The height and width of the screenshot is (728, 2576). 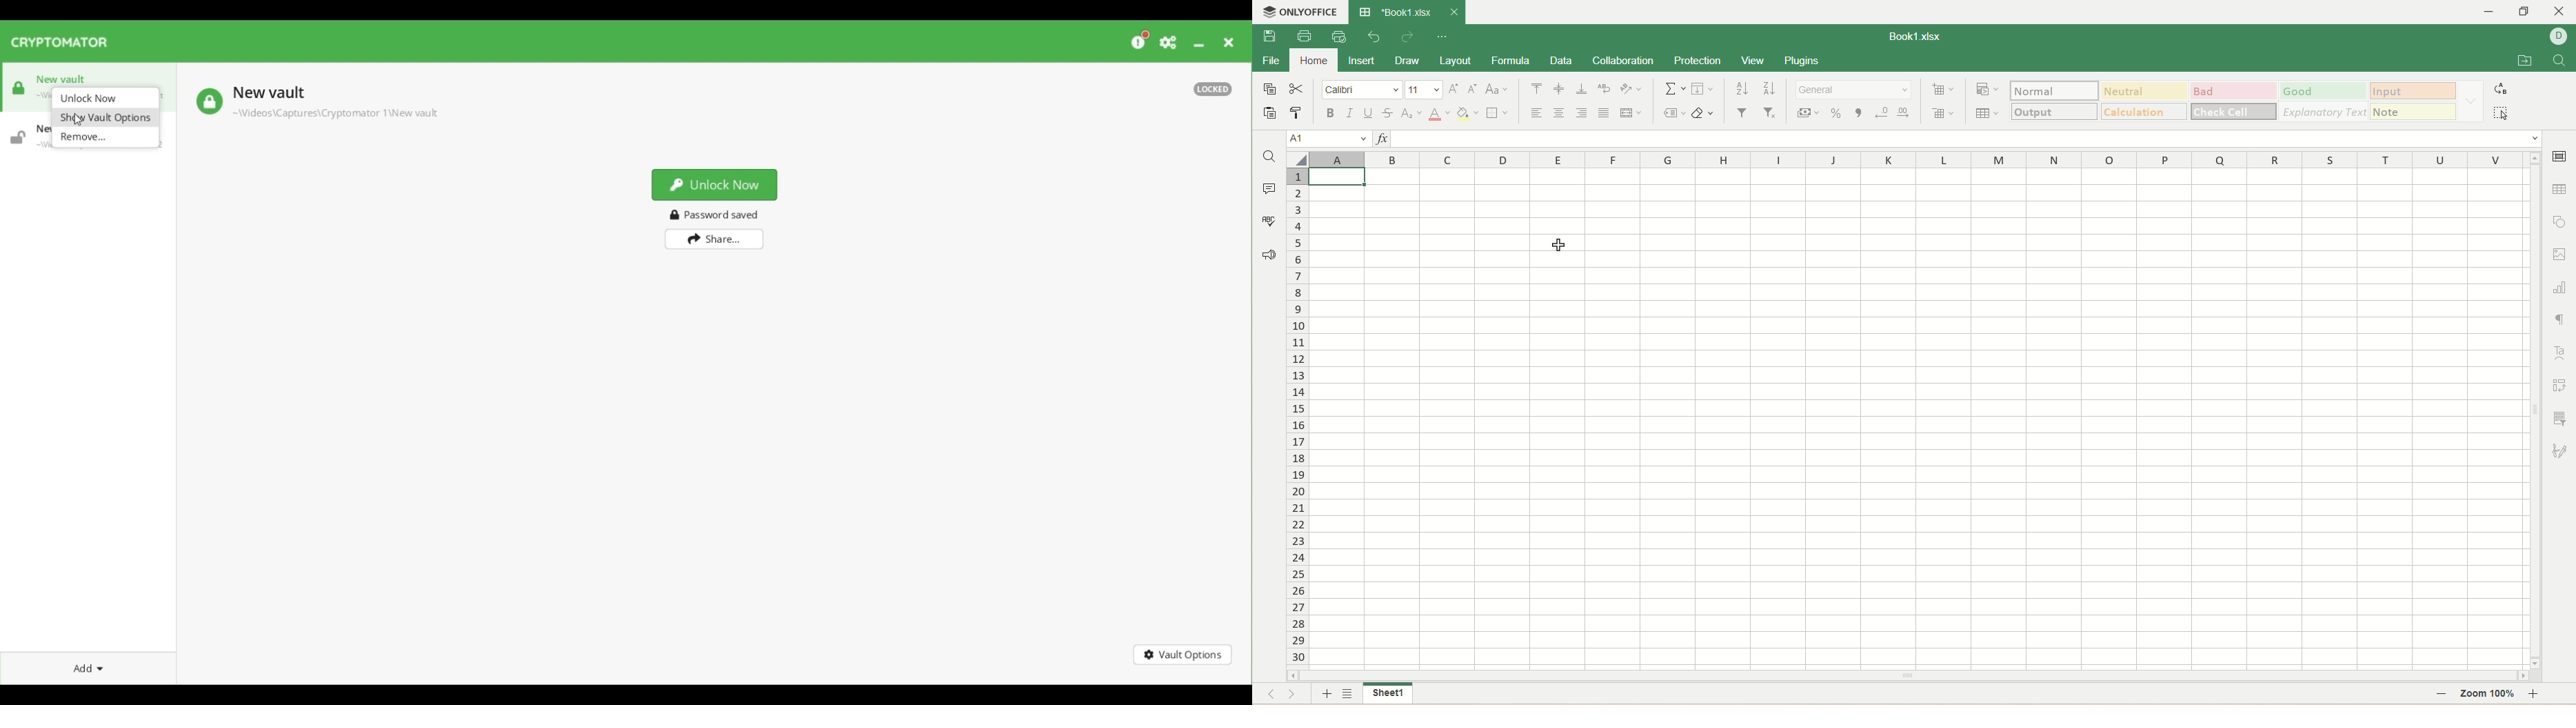 What do you see at coordinates (2537, 409) in the screenshot?
I see `vertical scroll bar` at bounding box center [2537, 409].